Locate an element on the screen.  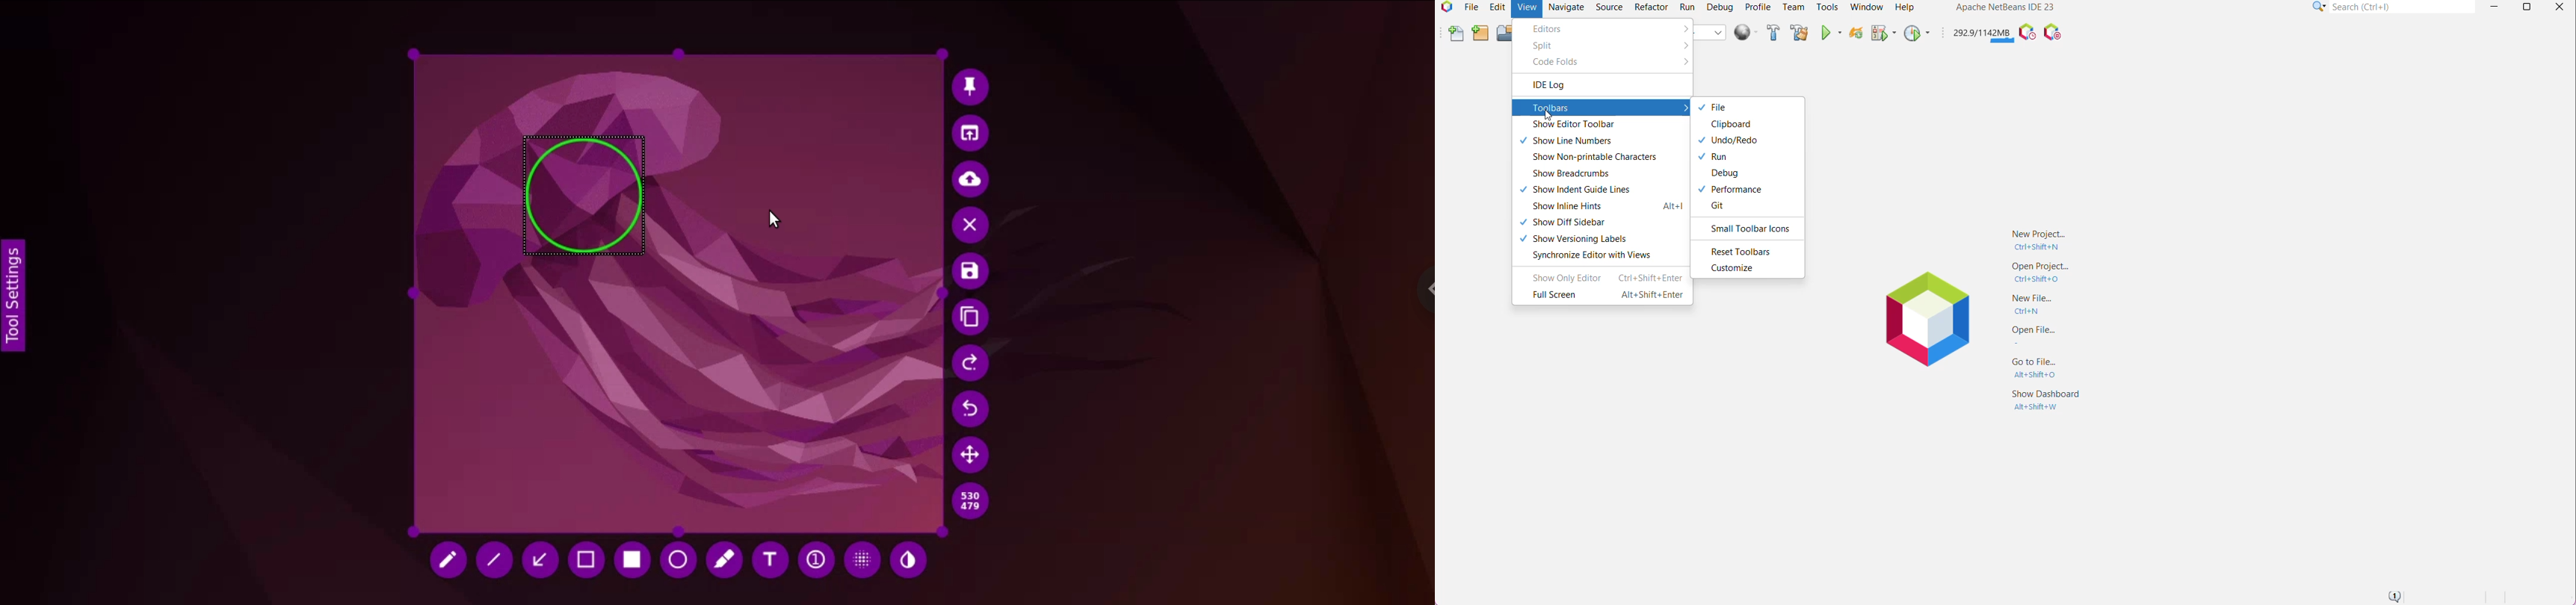
New Project is located at coordinates (2039, 239).